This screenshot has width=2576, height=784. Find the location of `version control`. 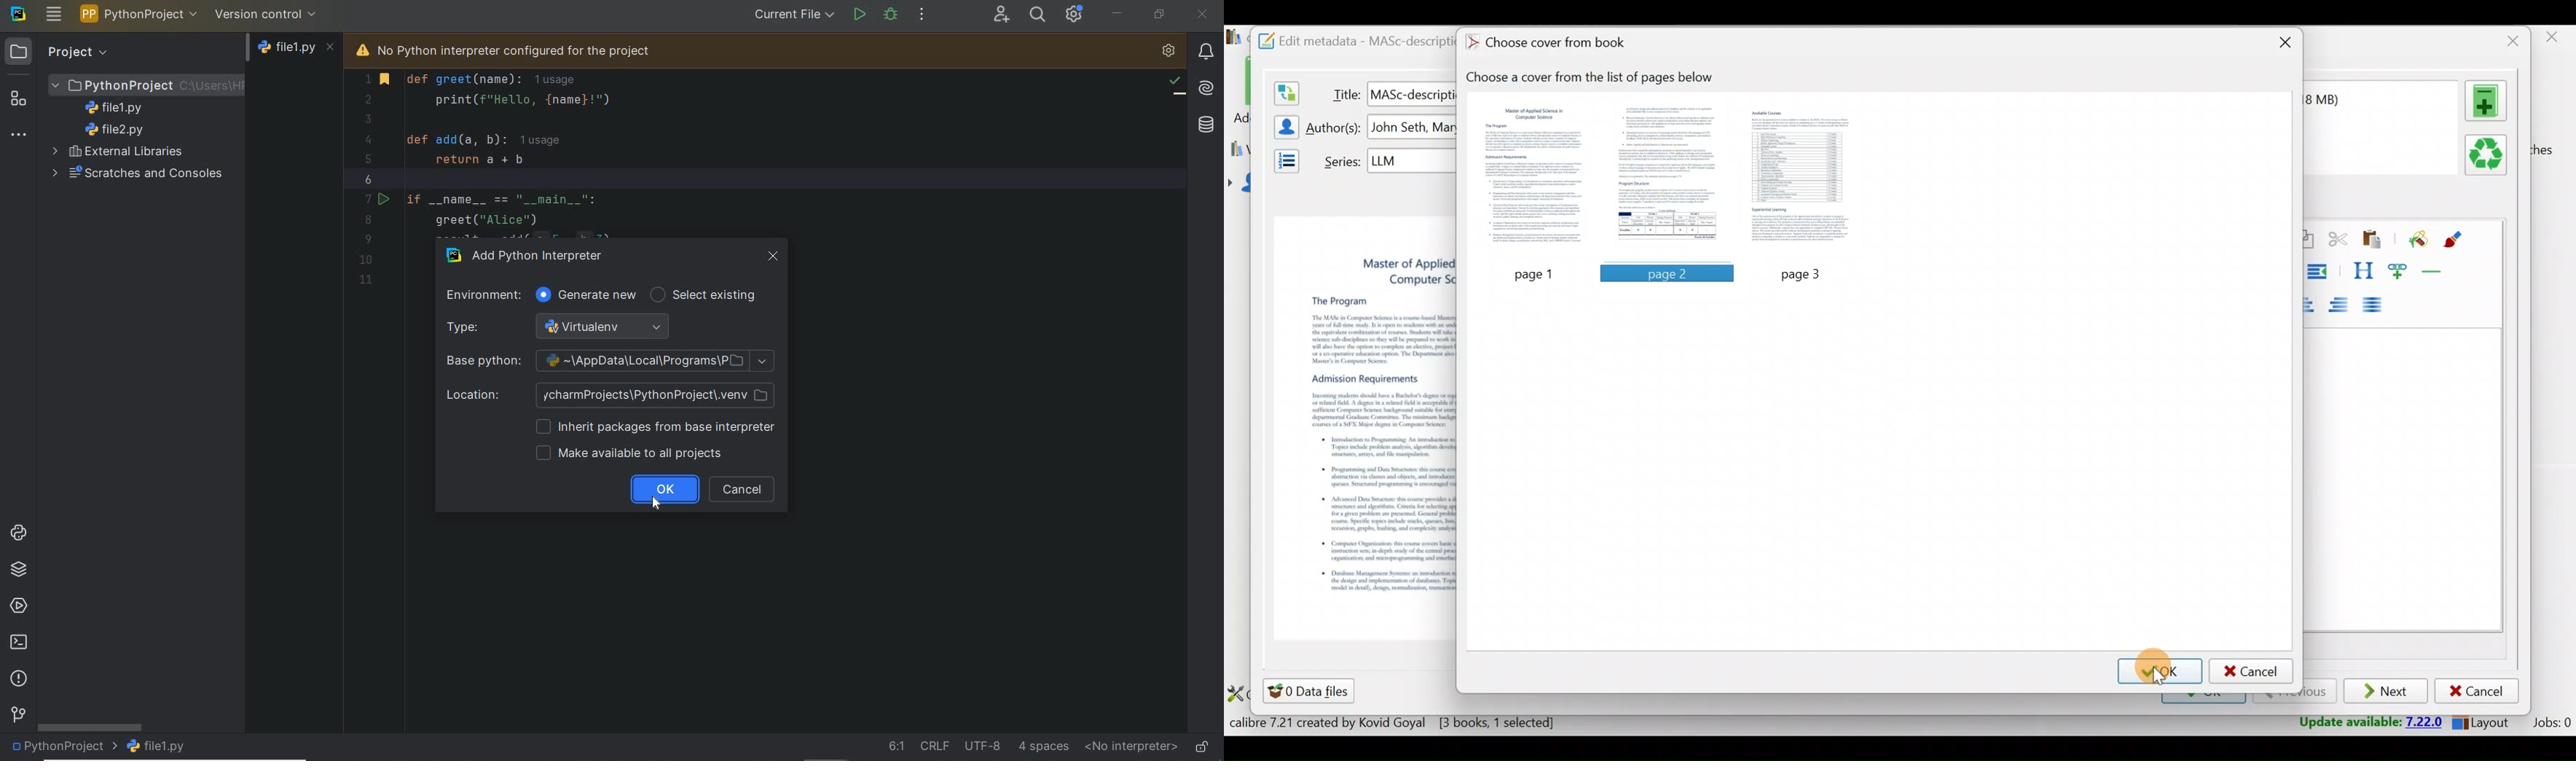

version control is located at coordinates (266, 14).